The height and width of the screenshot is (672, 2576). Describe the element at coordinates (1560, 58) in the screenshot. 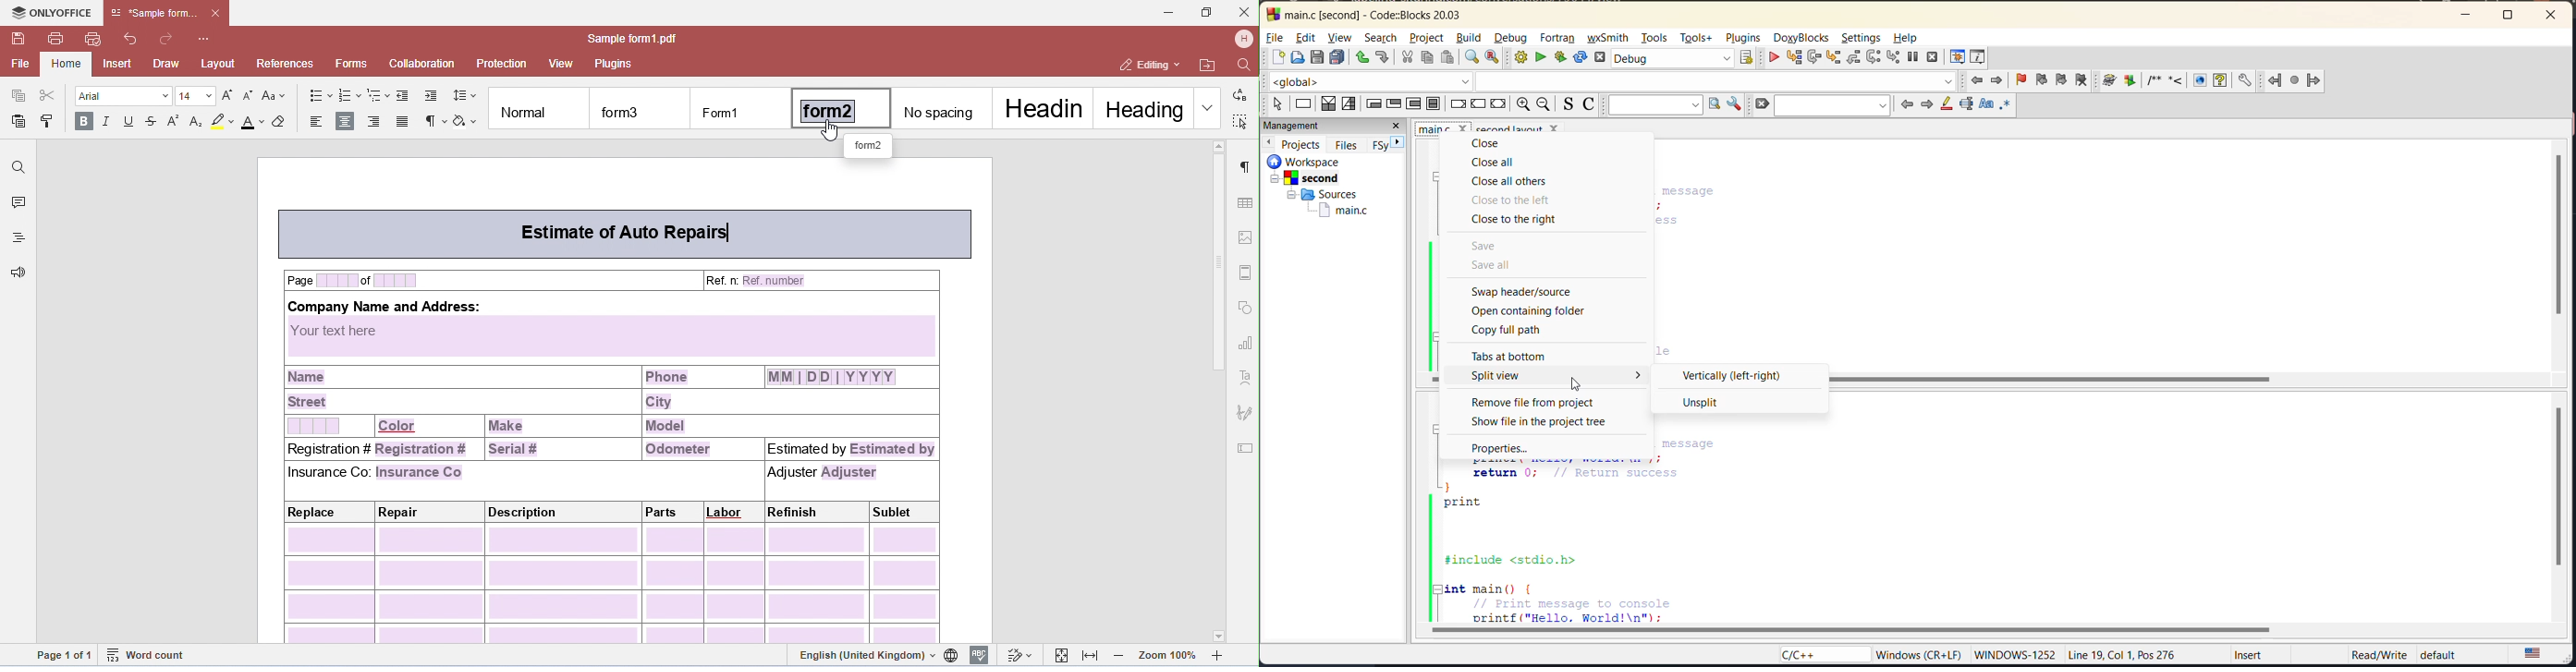

I see `build and run` at that location.